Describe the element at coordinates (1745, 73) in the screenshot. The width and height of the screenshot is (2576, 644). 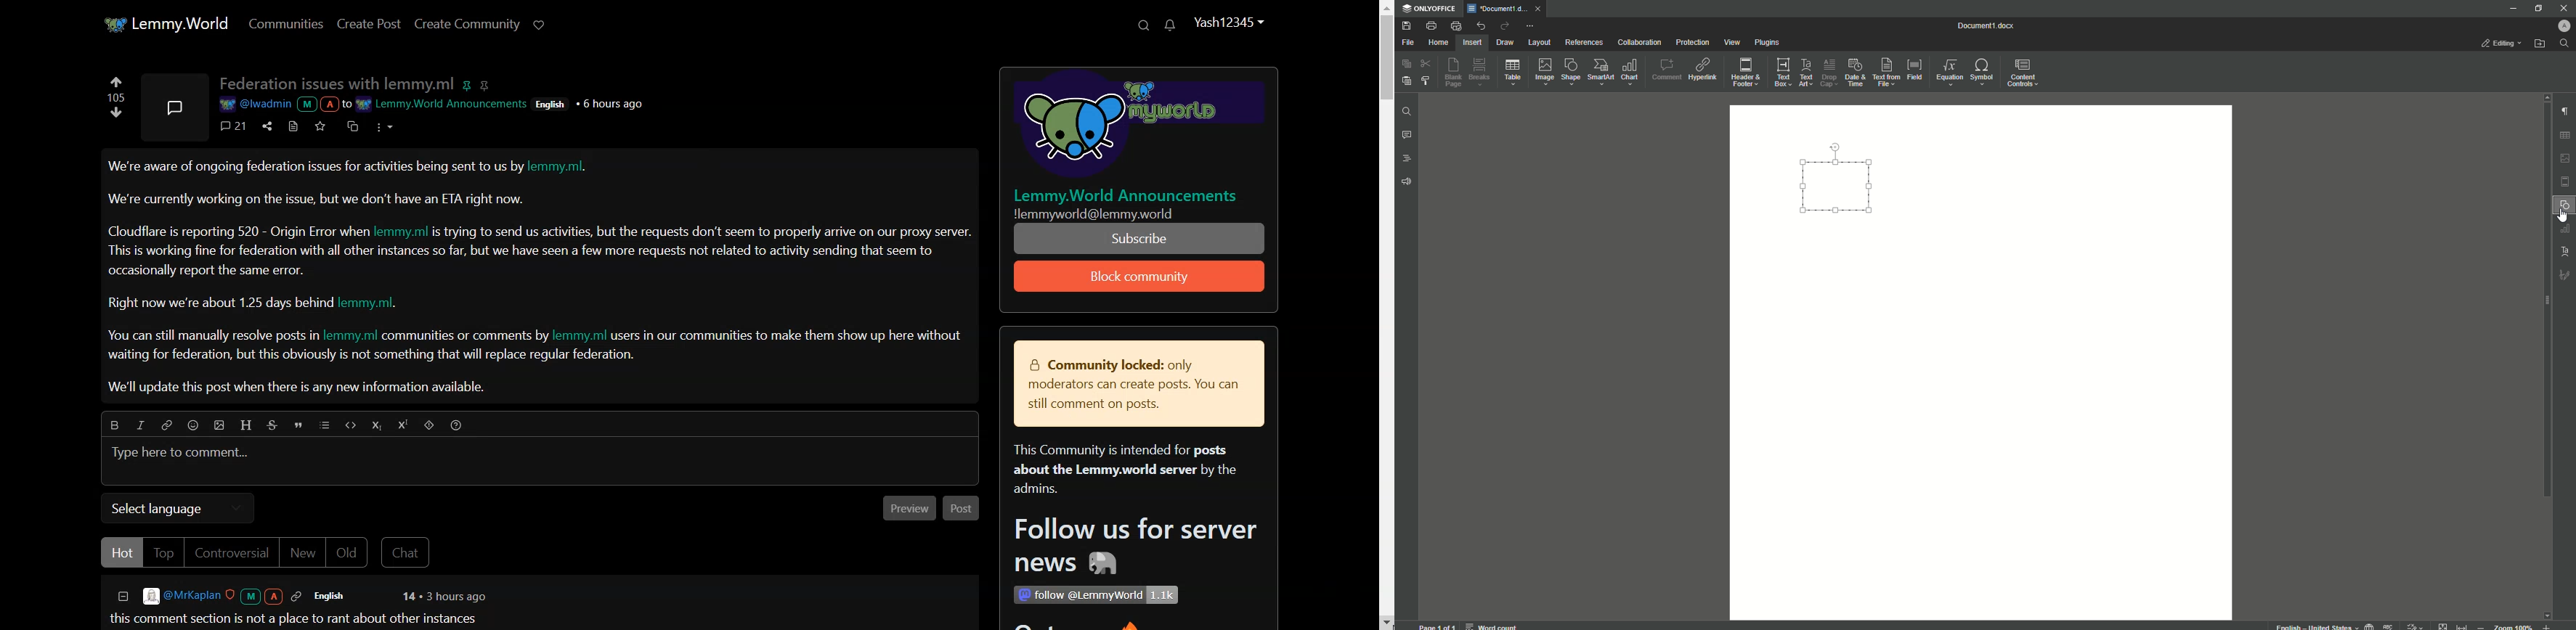
I see `Header and Footer` at that location.